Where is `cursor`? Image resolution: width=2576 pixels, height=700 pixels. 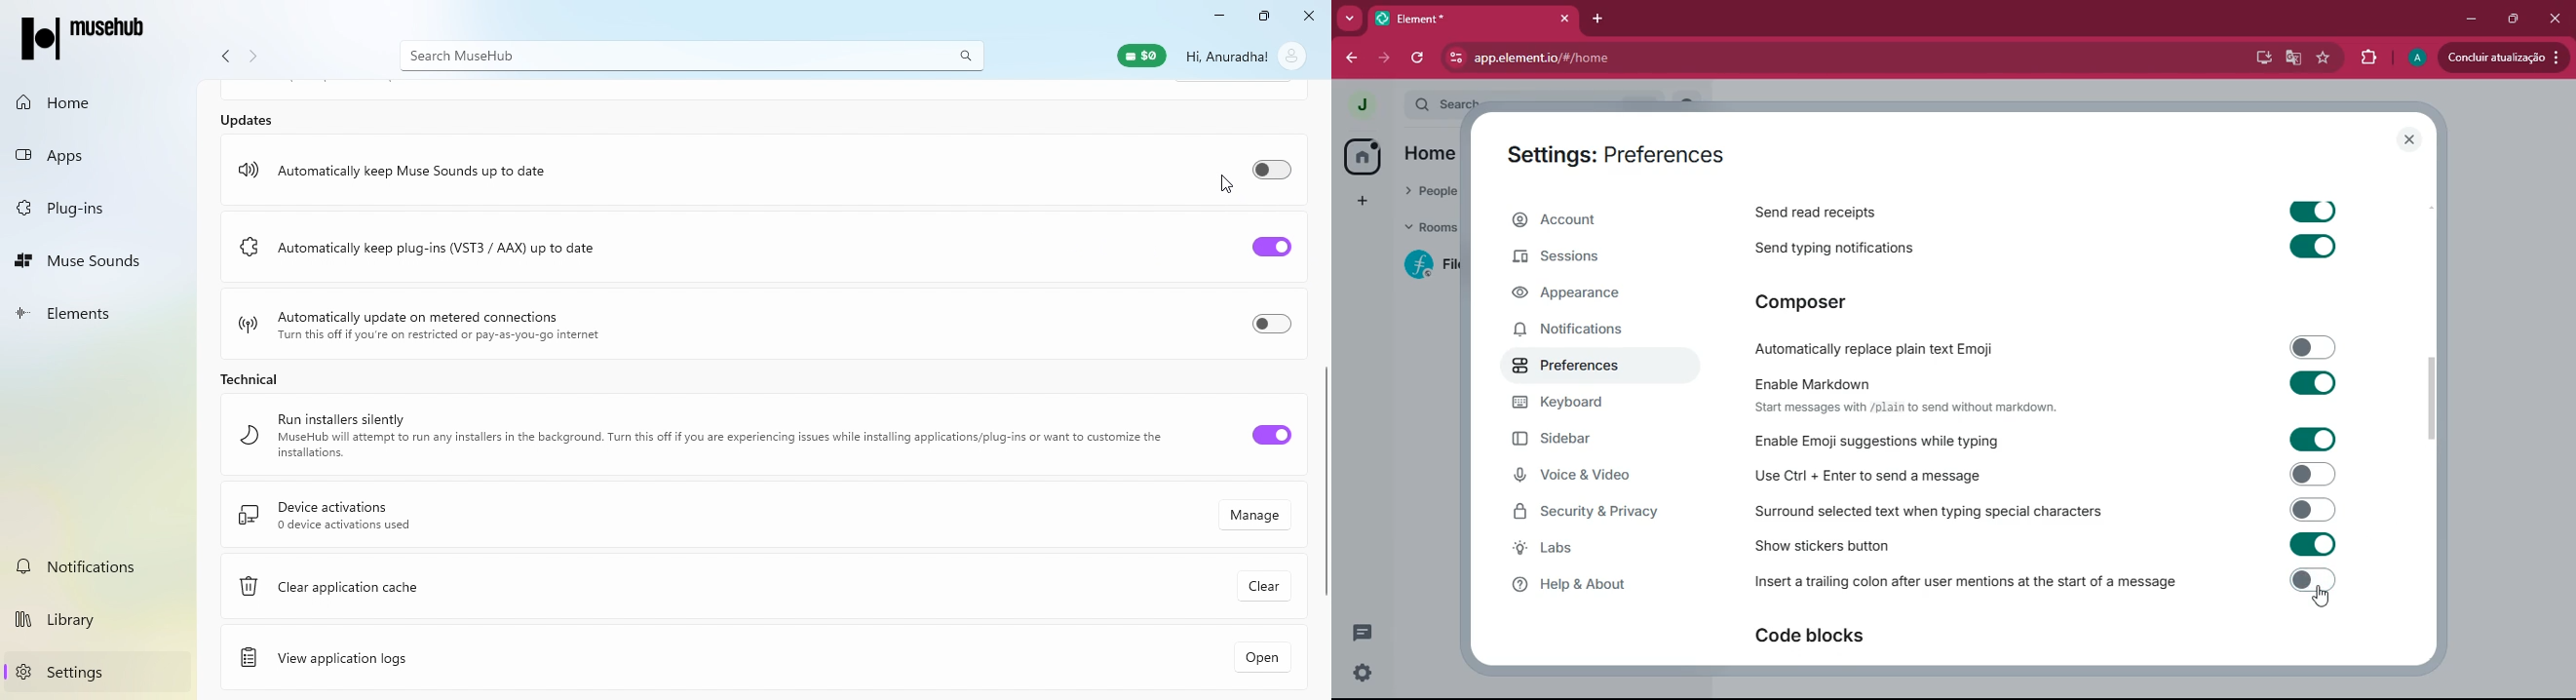
cursor is located at coordinates (2325, 598).